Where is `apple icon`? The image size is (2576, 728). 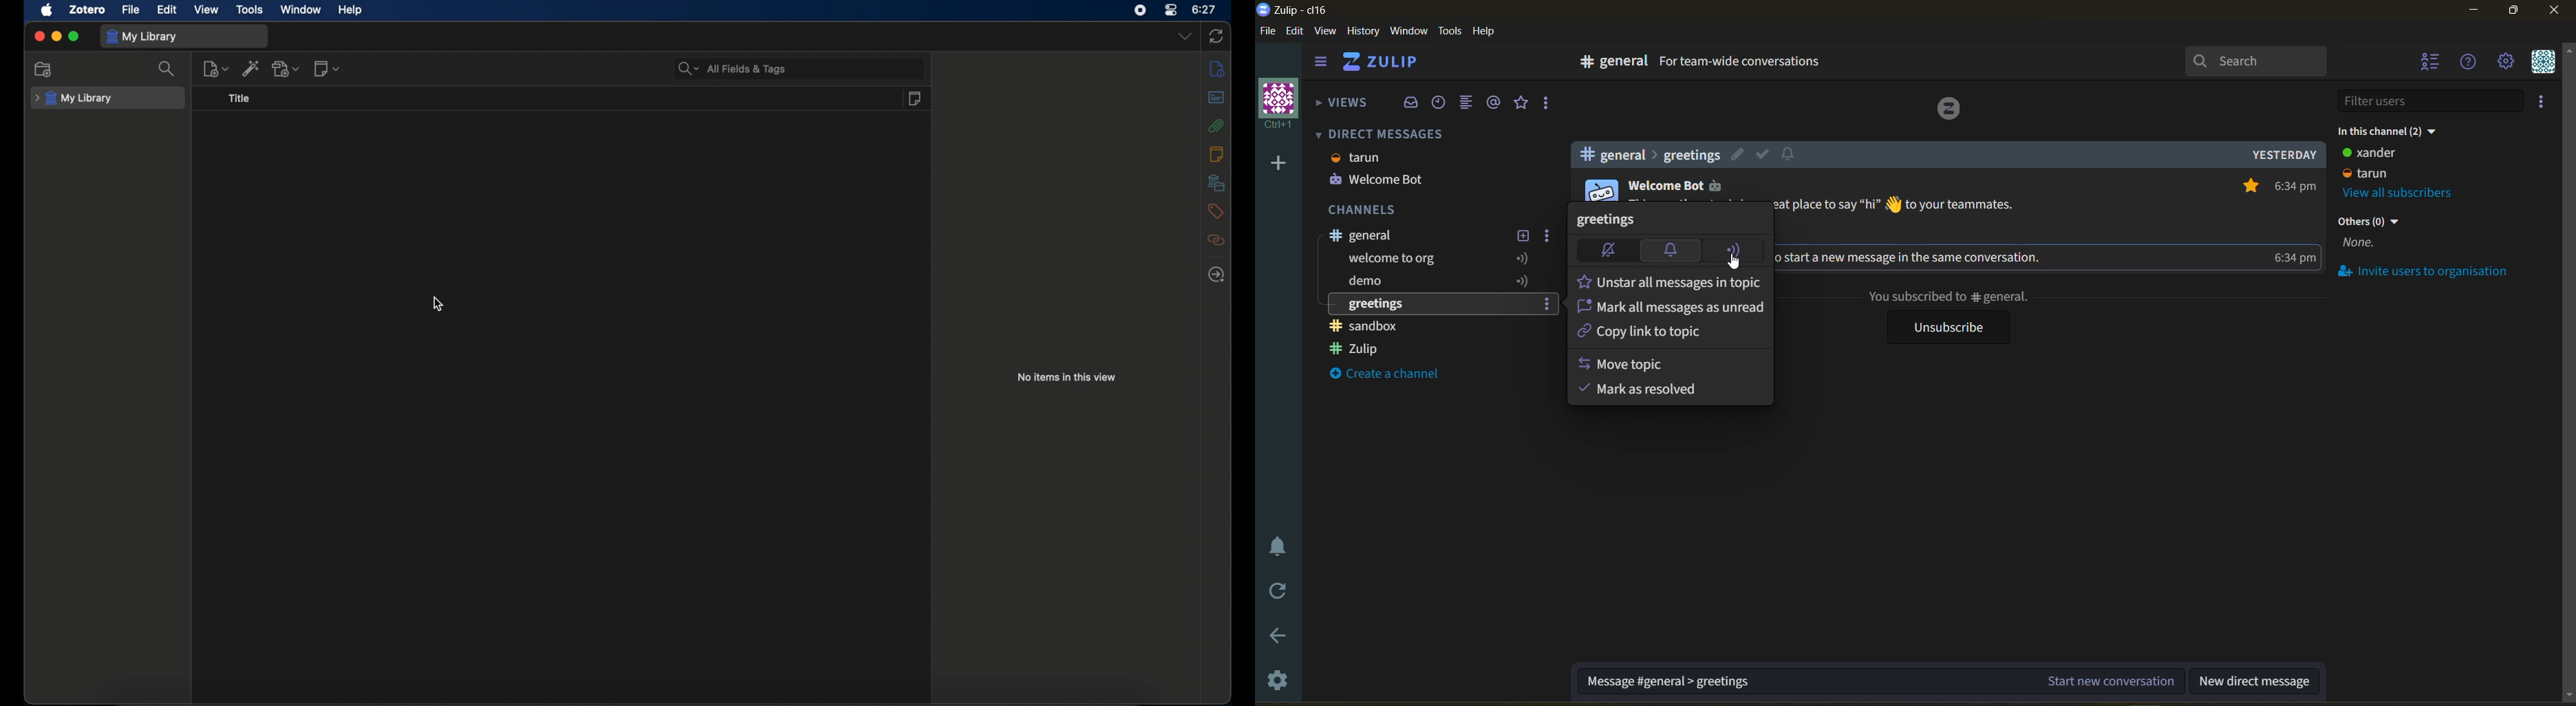
apple icon is located at coordinates (47, 10).